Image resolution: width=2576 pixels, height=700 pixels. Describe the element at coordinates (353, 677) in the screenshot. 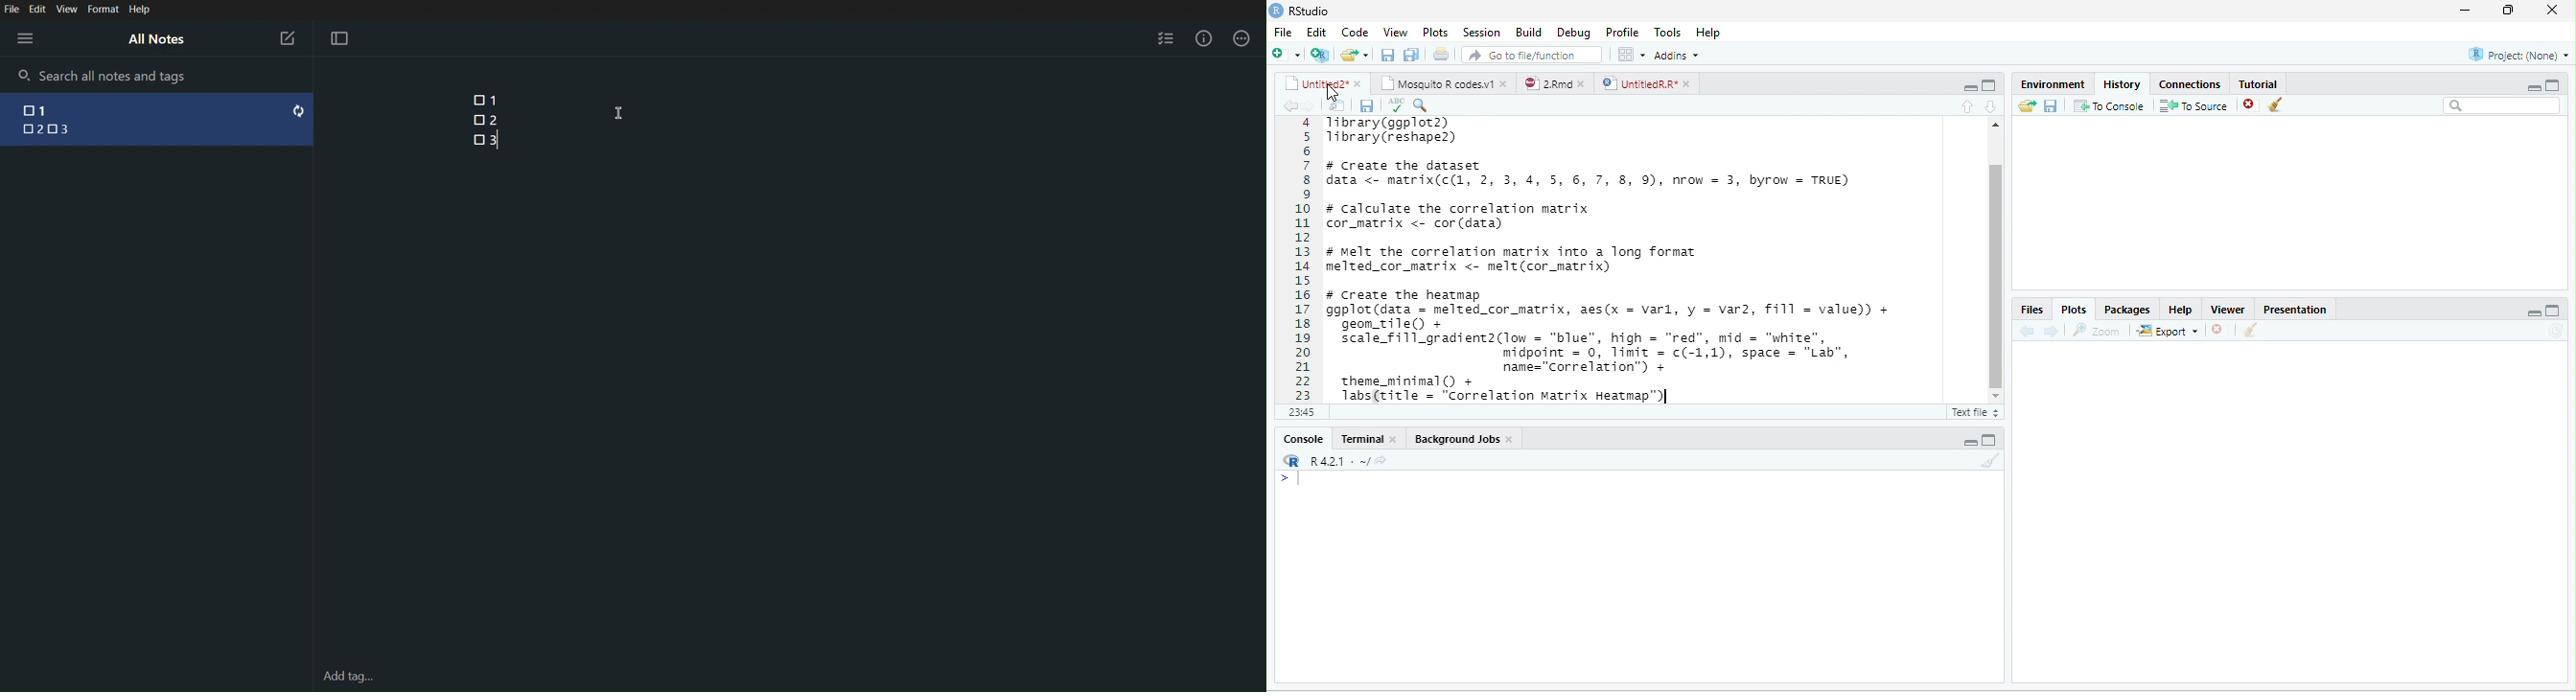

I see `Add tag` at that location.